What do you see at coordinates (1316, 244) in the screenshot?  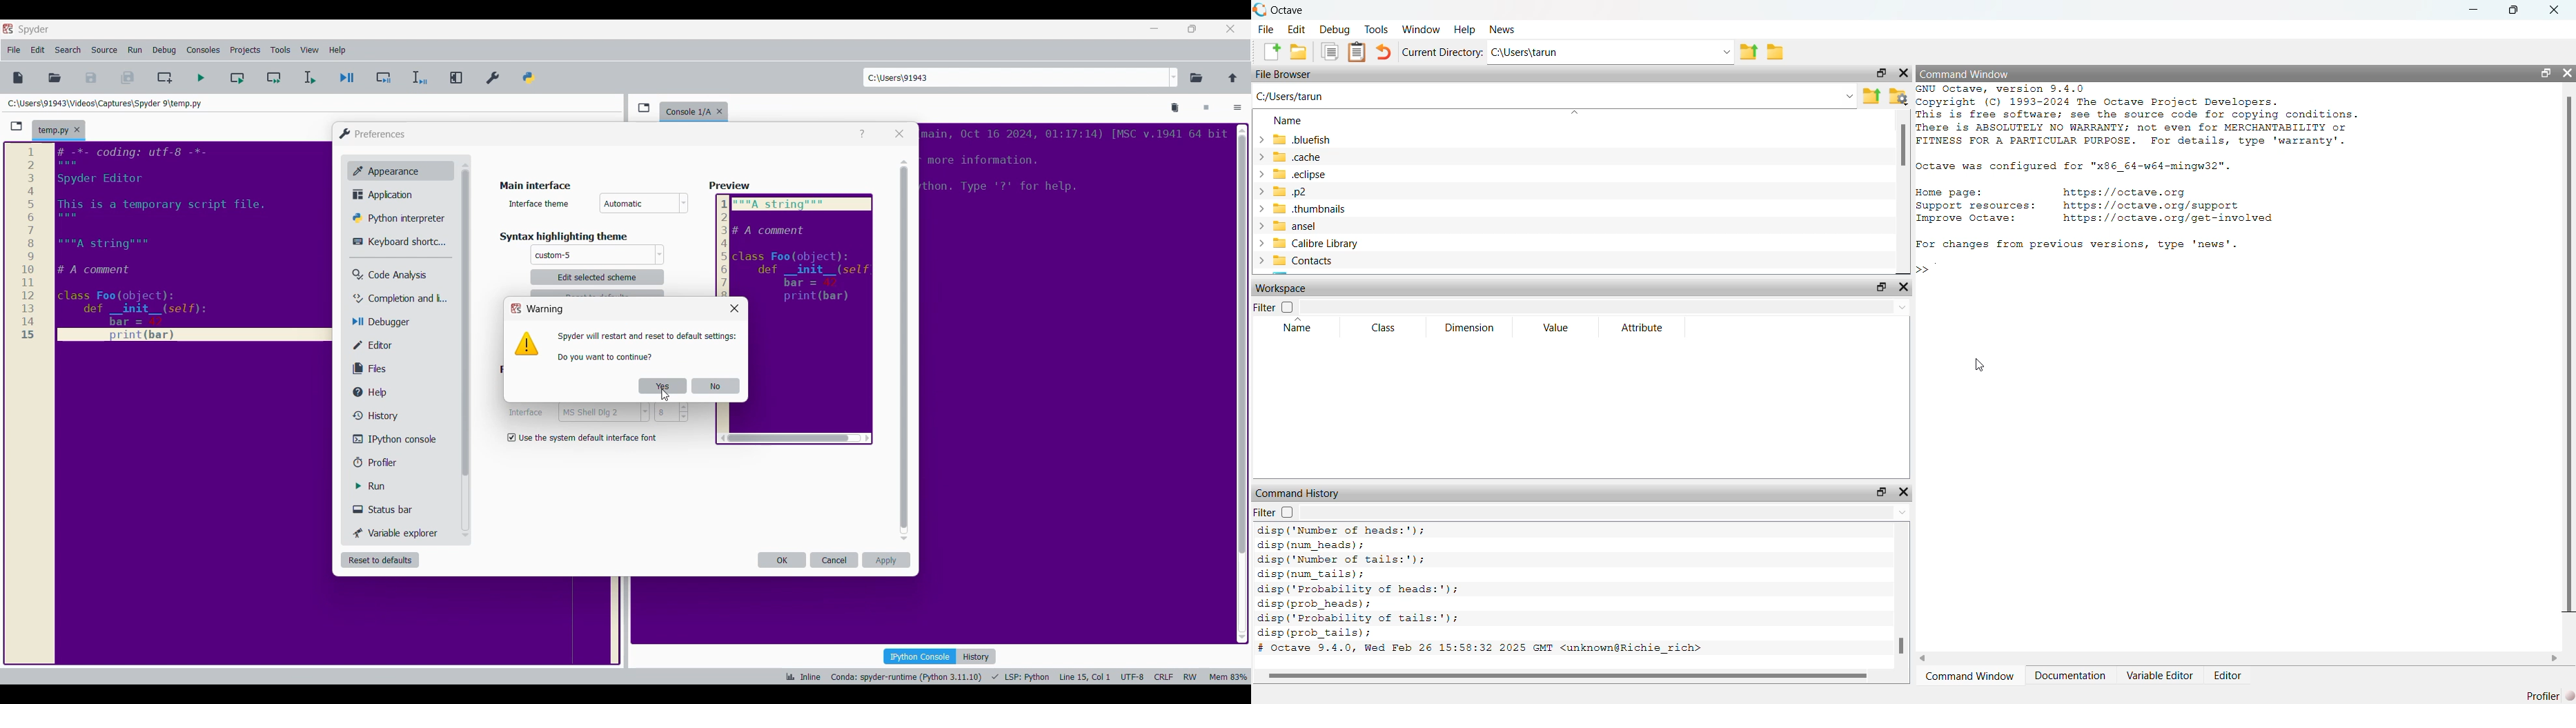 I see `Calibre Library` at bounding box center [1316, 244].